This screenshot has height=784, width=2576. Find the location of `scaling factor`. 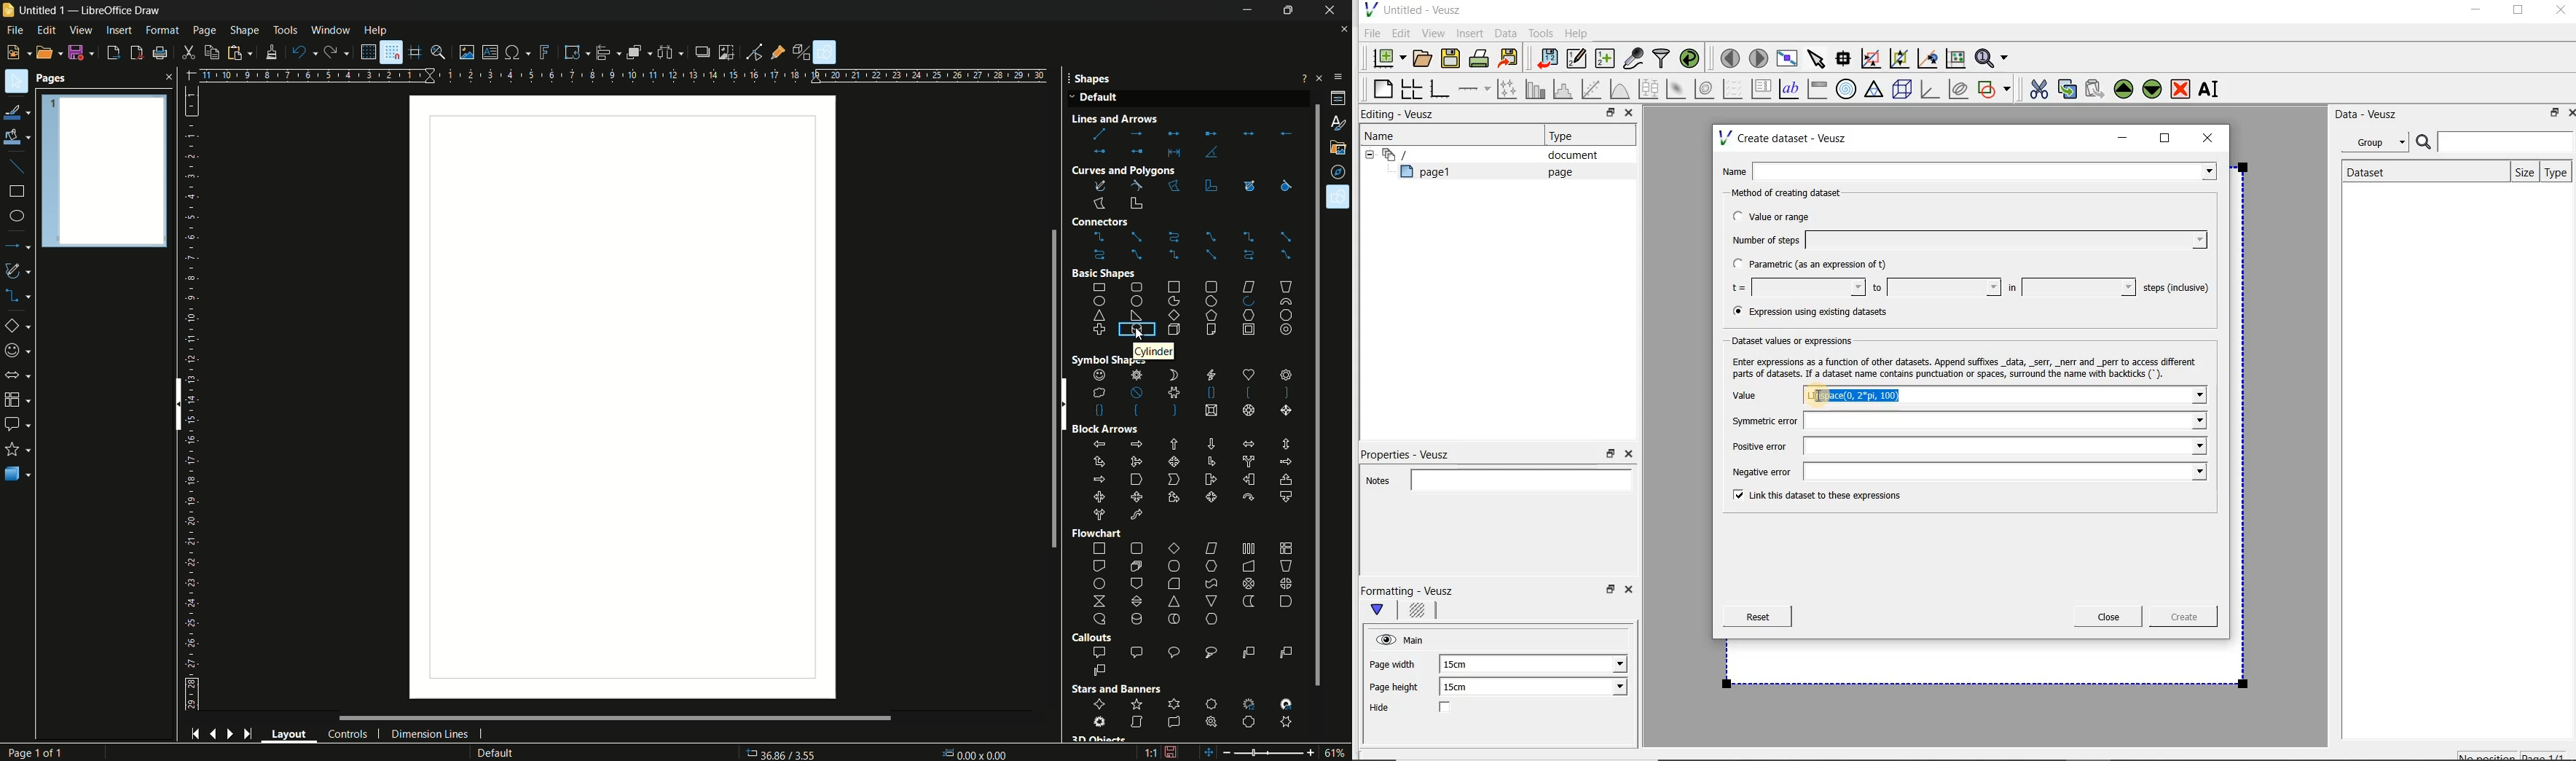

scaling factor is located at coordinates (1150, 755).